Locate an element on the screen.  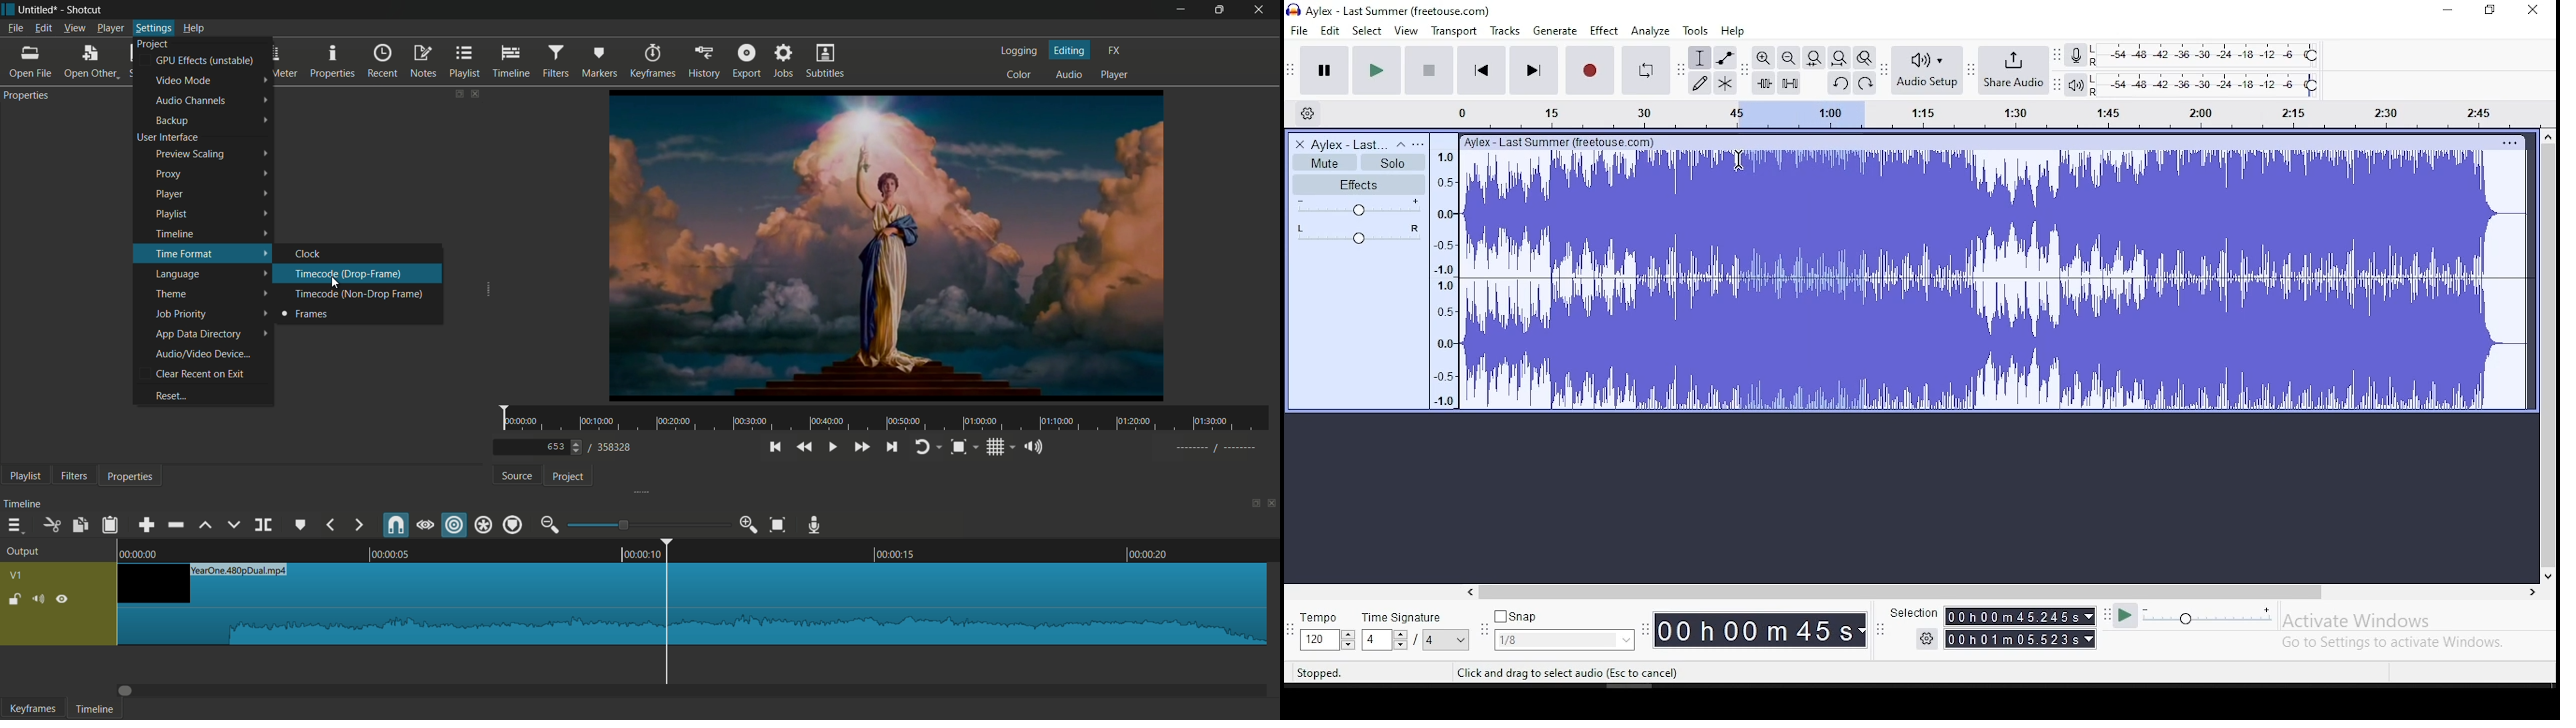
analyze is located at coordinates (1652, 31).